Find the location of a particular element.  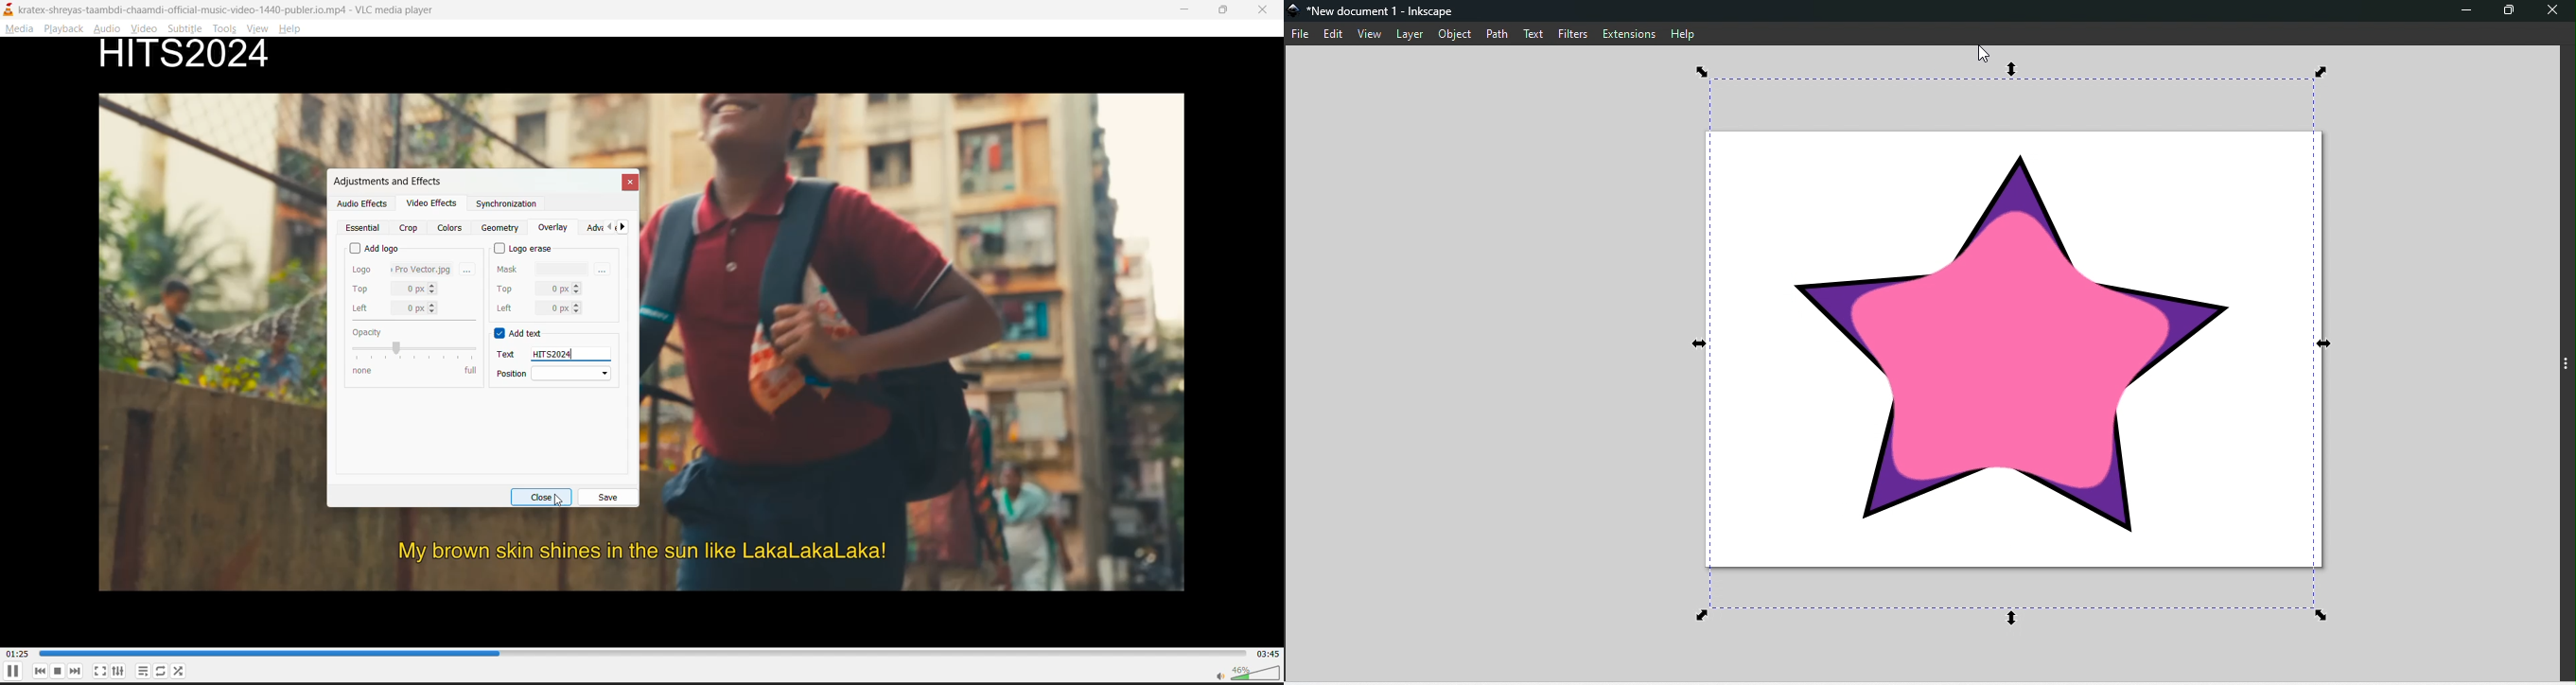

geometry is located at coordinates (502, 228).